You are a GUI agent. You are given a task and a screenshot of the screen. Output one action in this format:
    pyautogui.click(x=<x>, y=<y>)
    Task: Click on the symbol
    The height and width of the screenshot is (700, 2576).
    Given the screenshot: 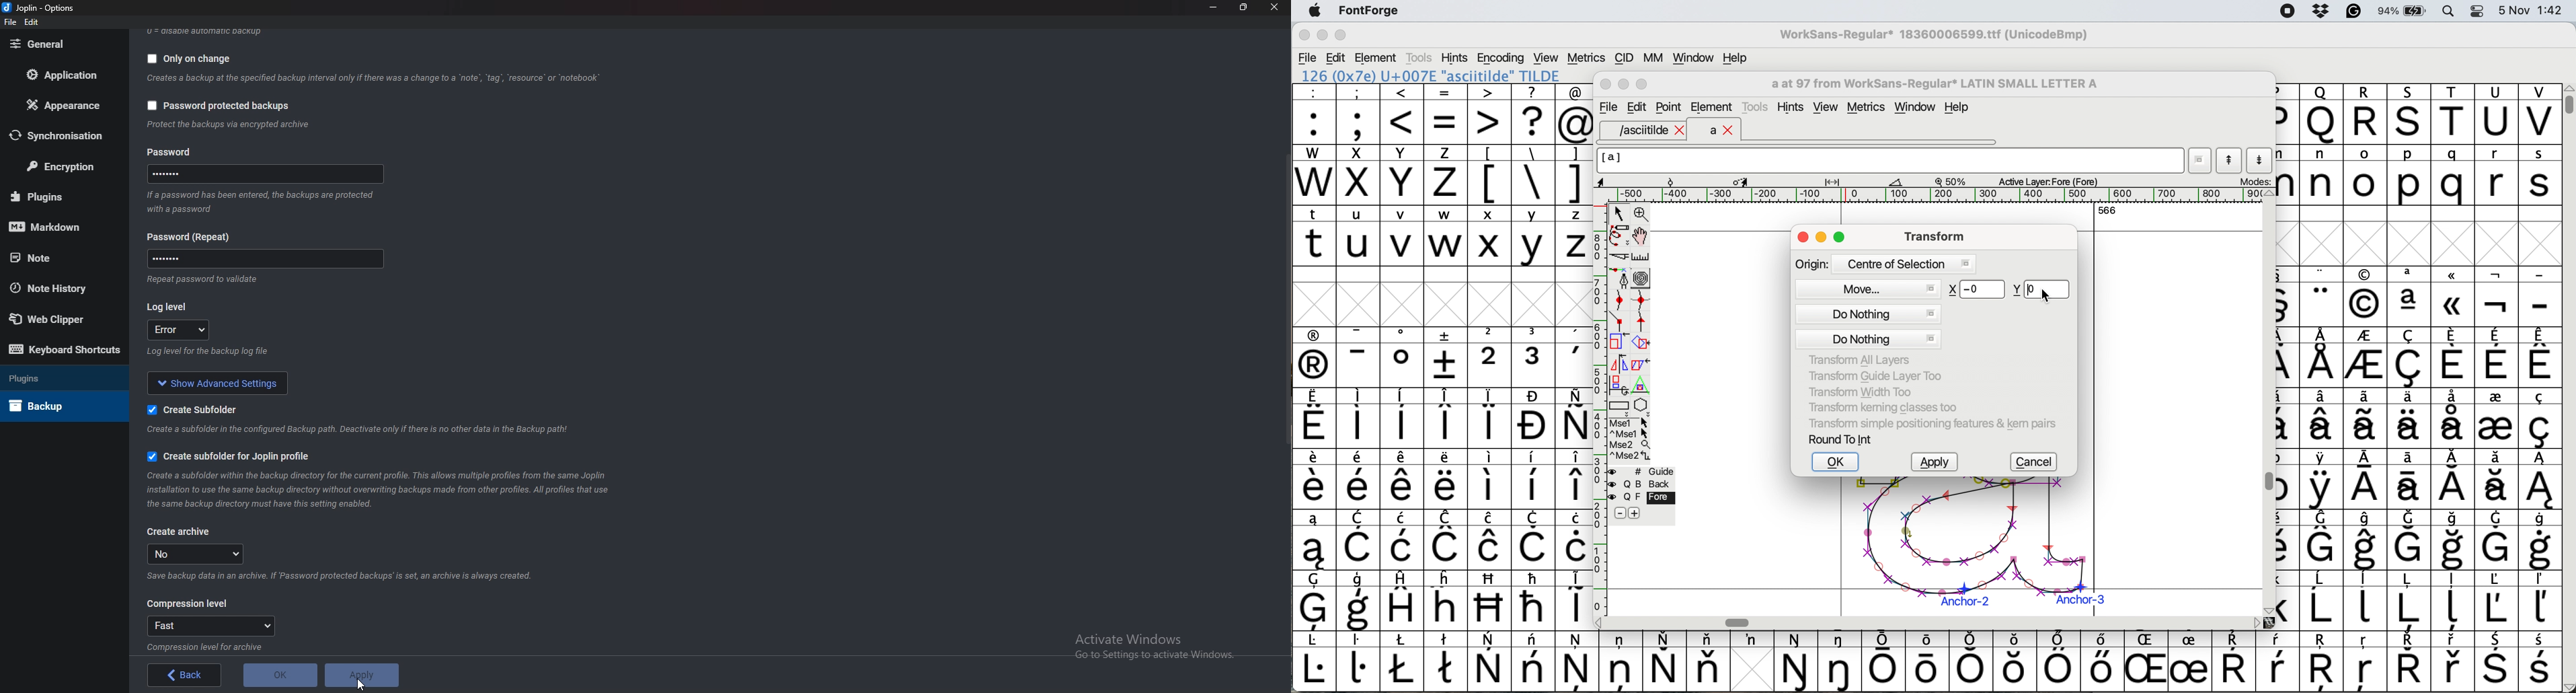 What is the action you would take?
    pyautogui.click(x=2367, y=418)
    